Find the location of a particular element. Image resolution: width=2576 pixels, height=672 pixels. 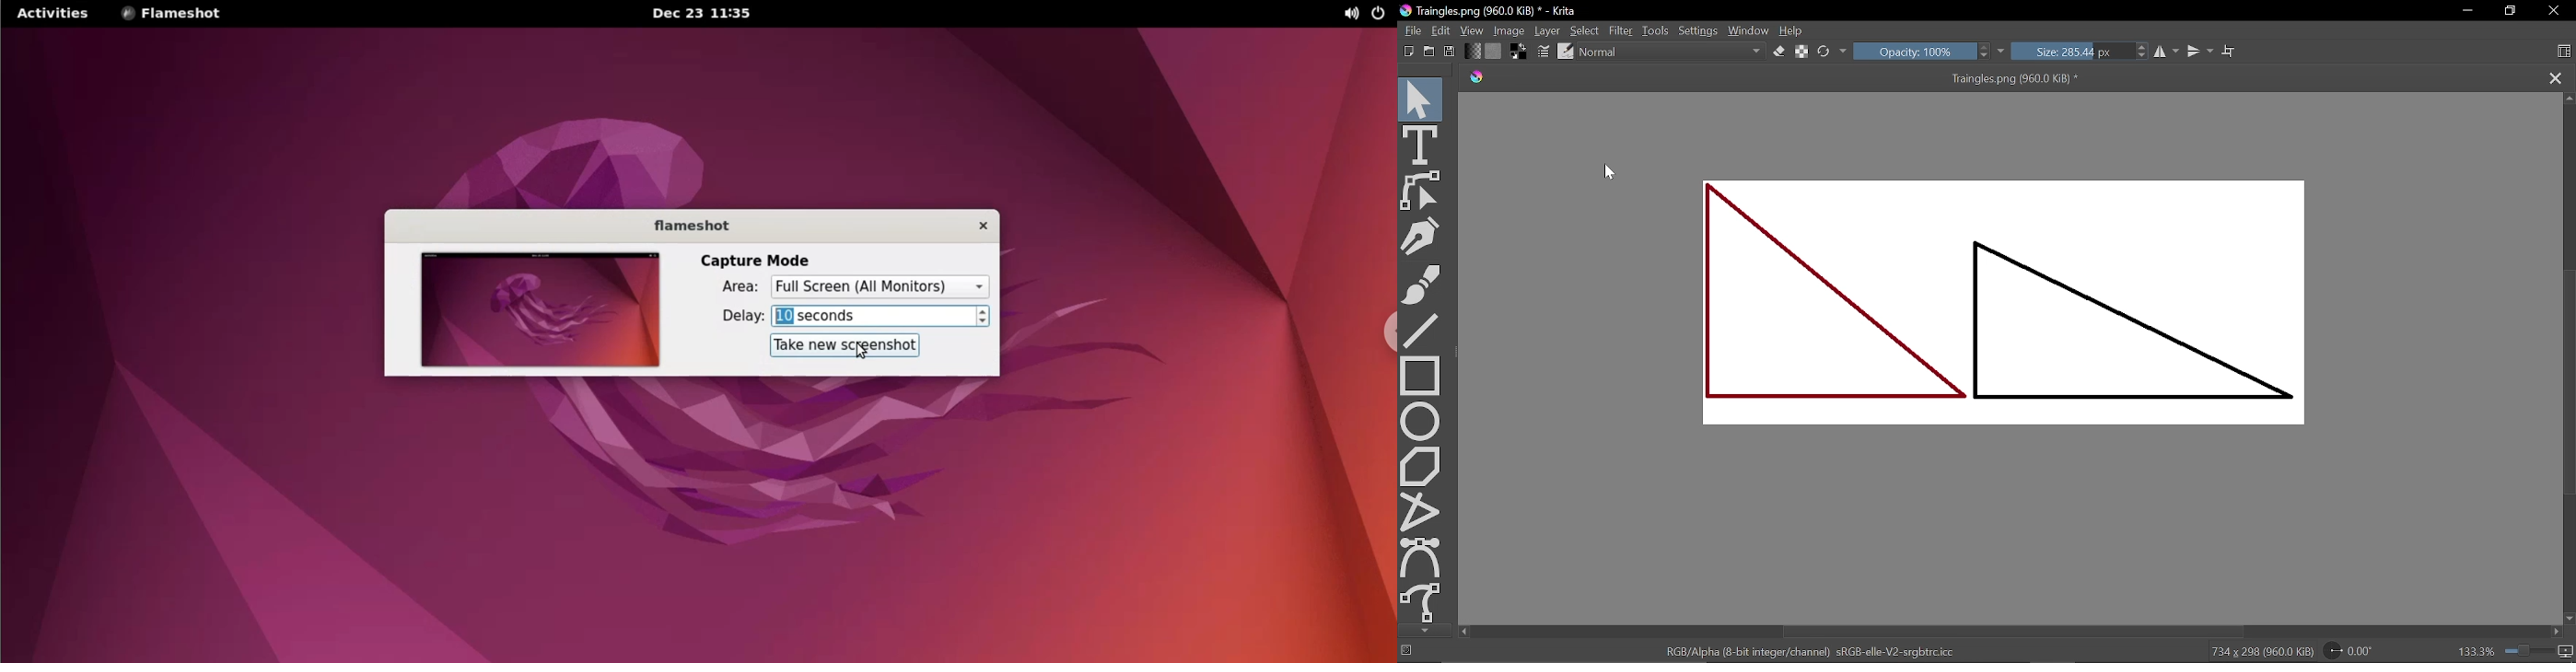

Create new document is located at coordinates (1409, 51).